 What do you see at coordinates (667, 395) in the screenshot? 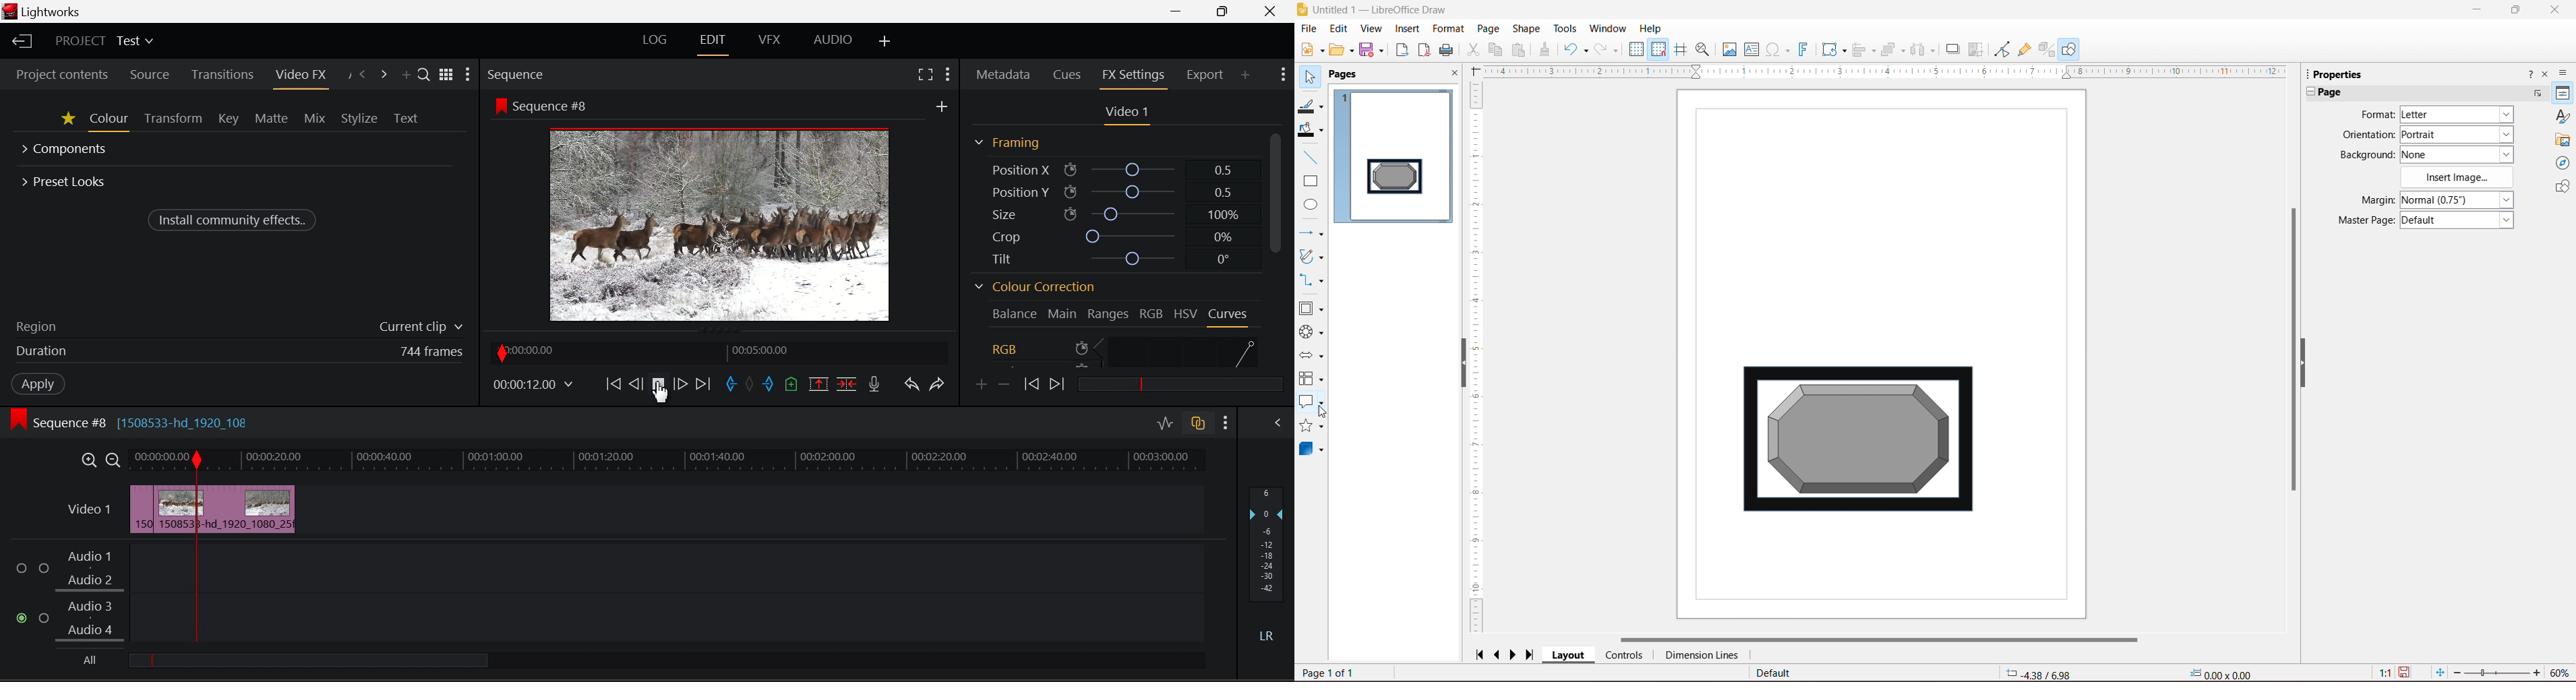
I see `cursor` at bounding box center [667, 395].